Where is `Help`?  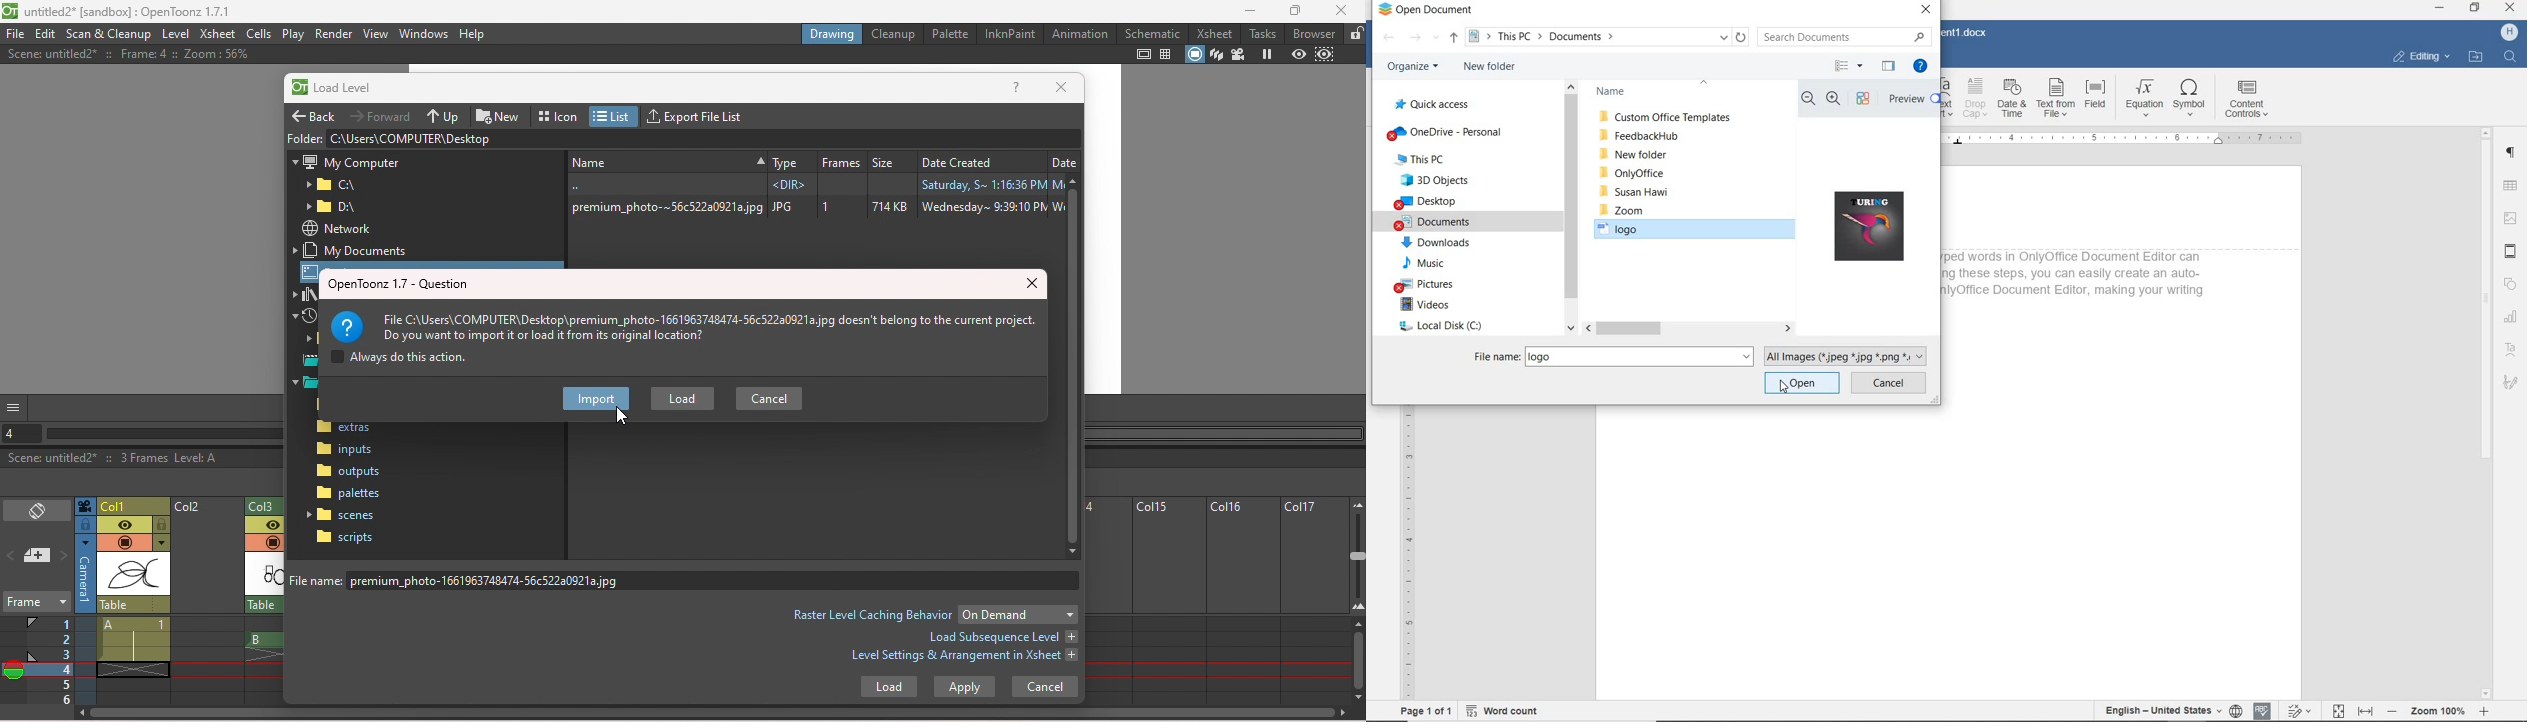
Help is located at coordinates (1017, 89).